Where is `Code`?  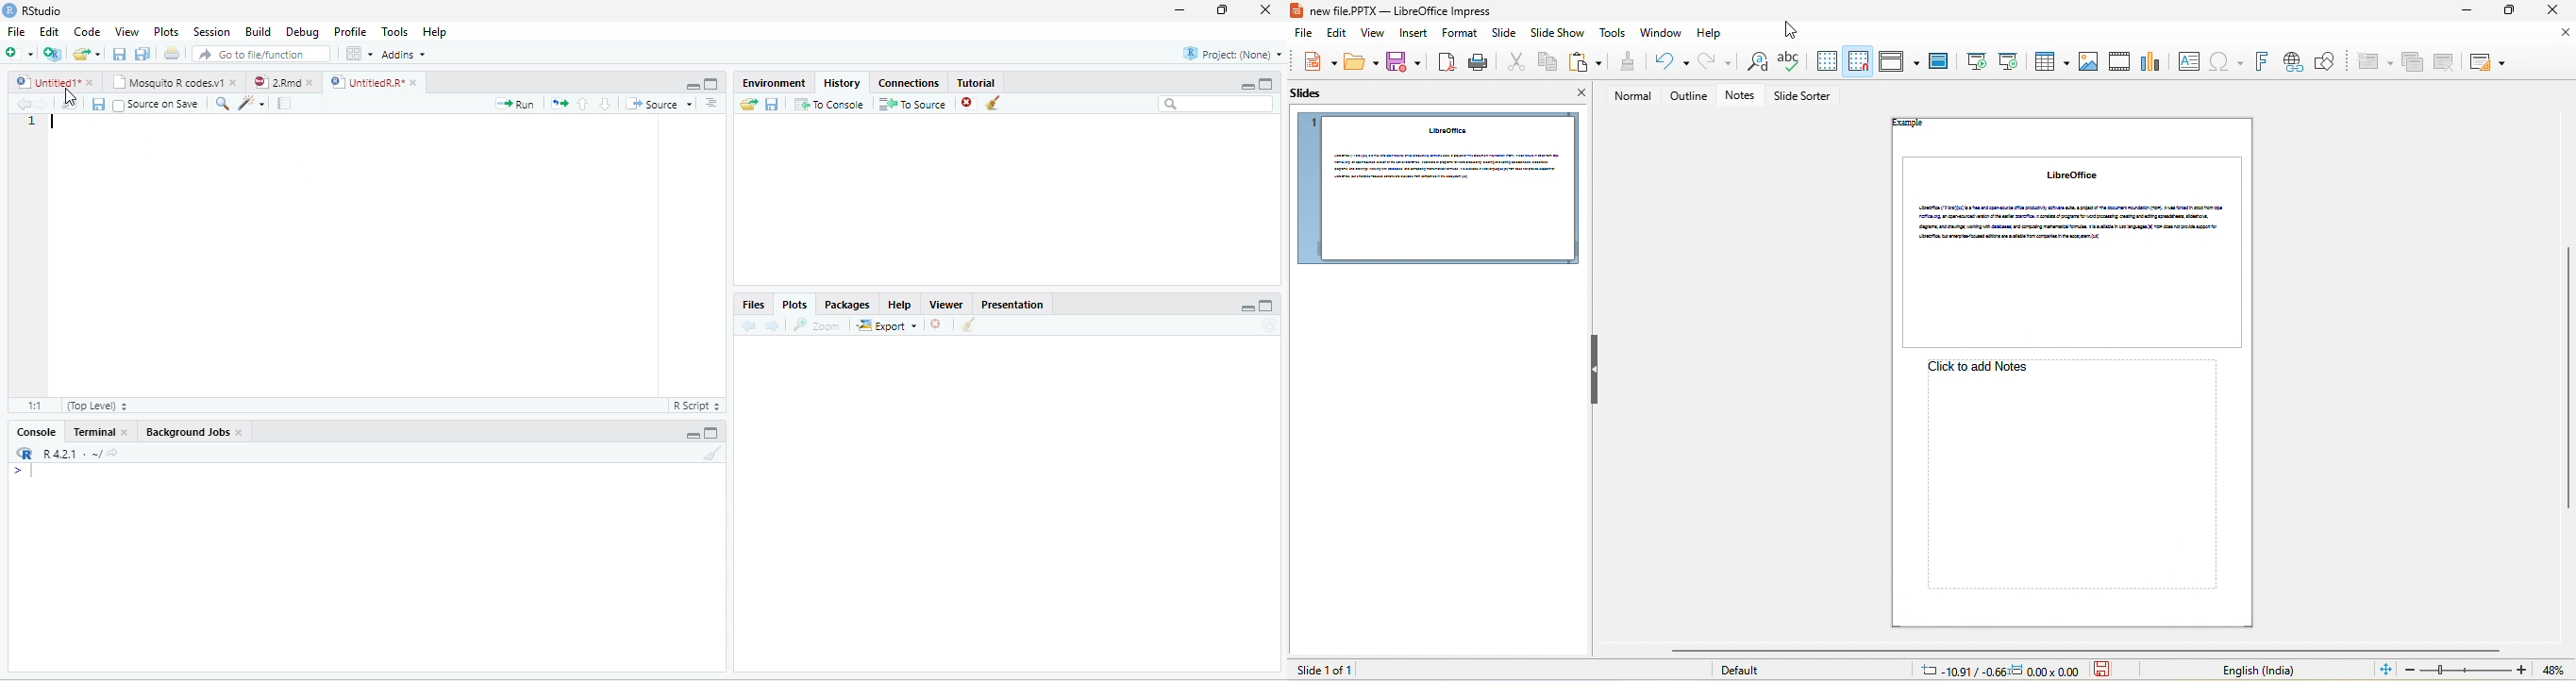 Code is located at coordinates (86, 31).